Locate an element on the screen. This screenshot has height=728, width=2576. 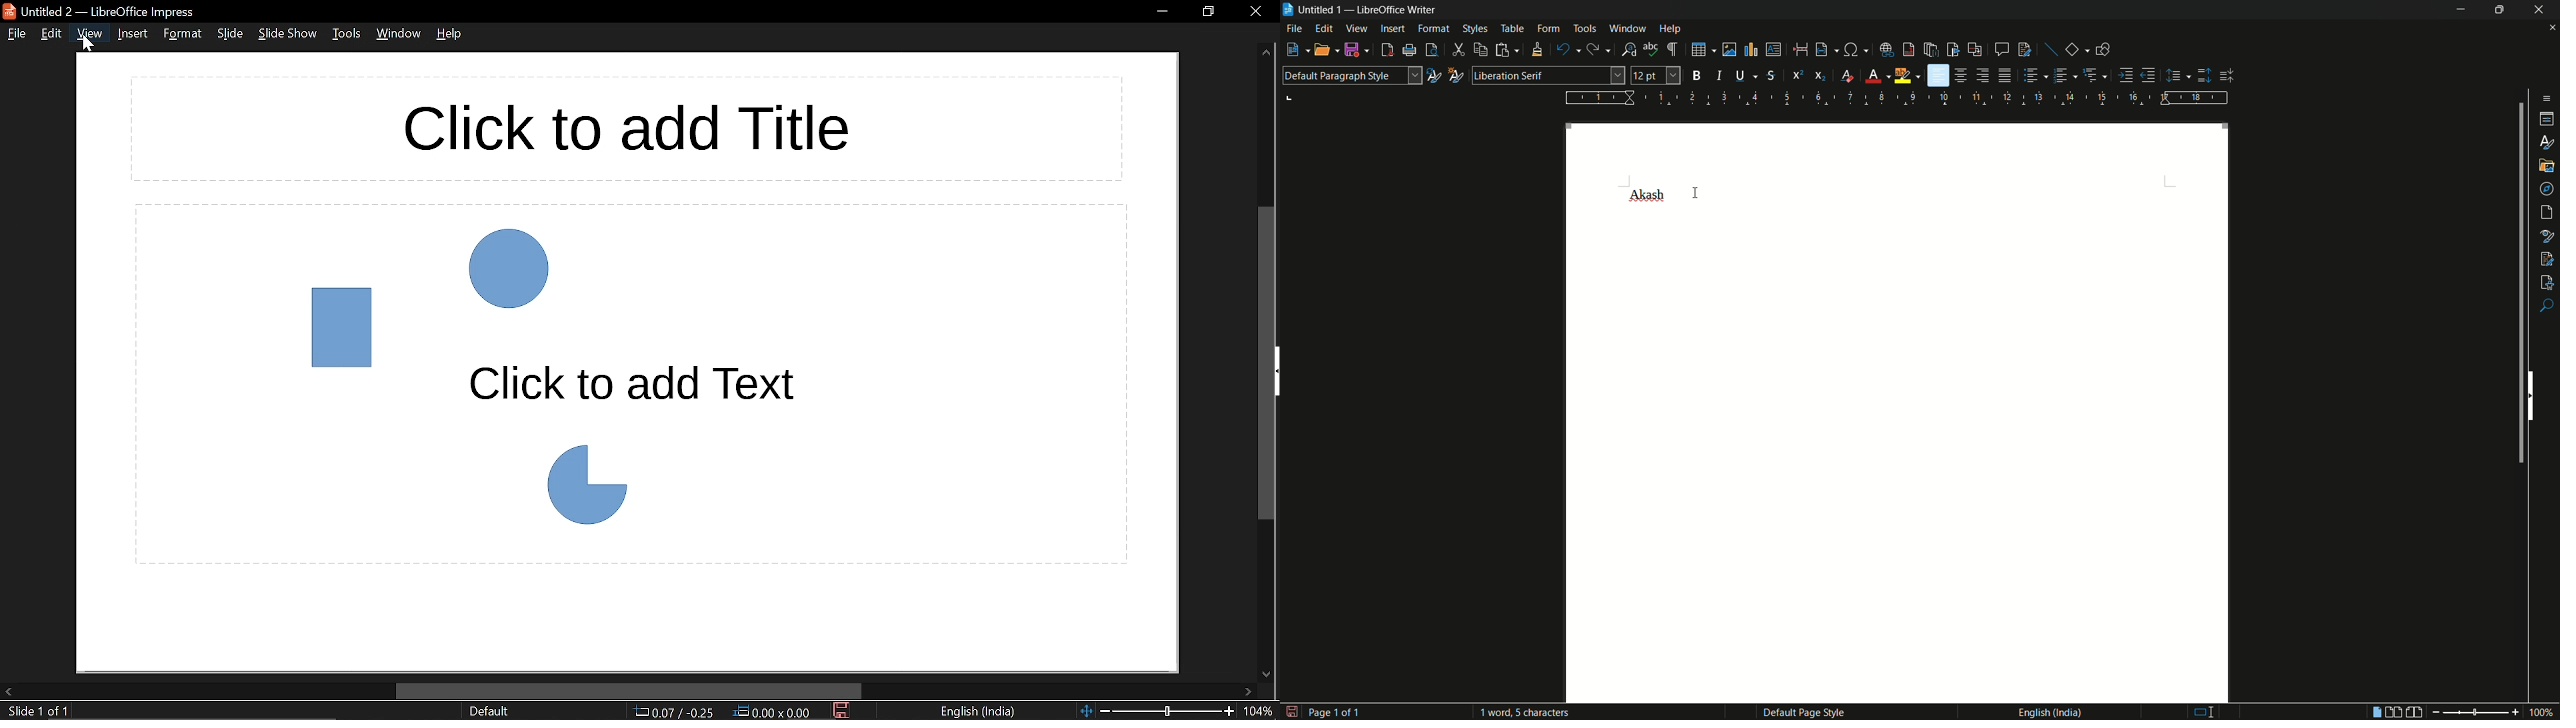
save file is located at coordinates (1355, 51).